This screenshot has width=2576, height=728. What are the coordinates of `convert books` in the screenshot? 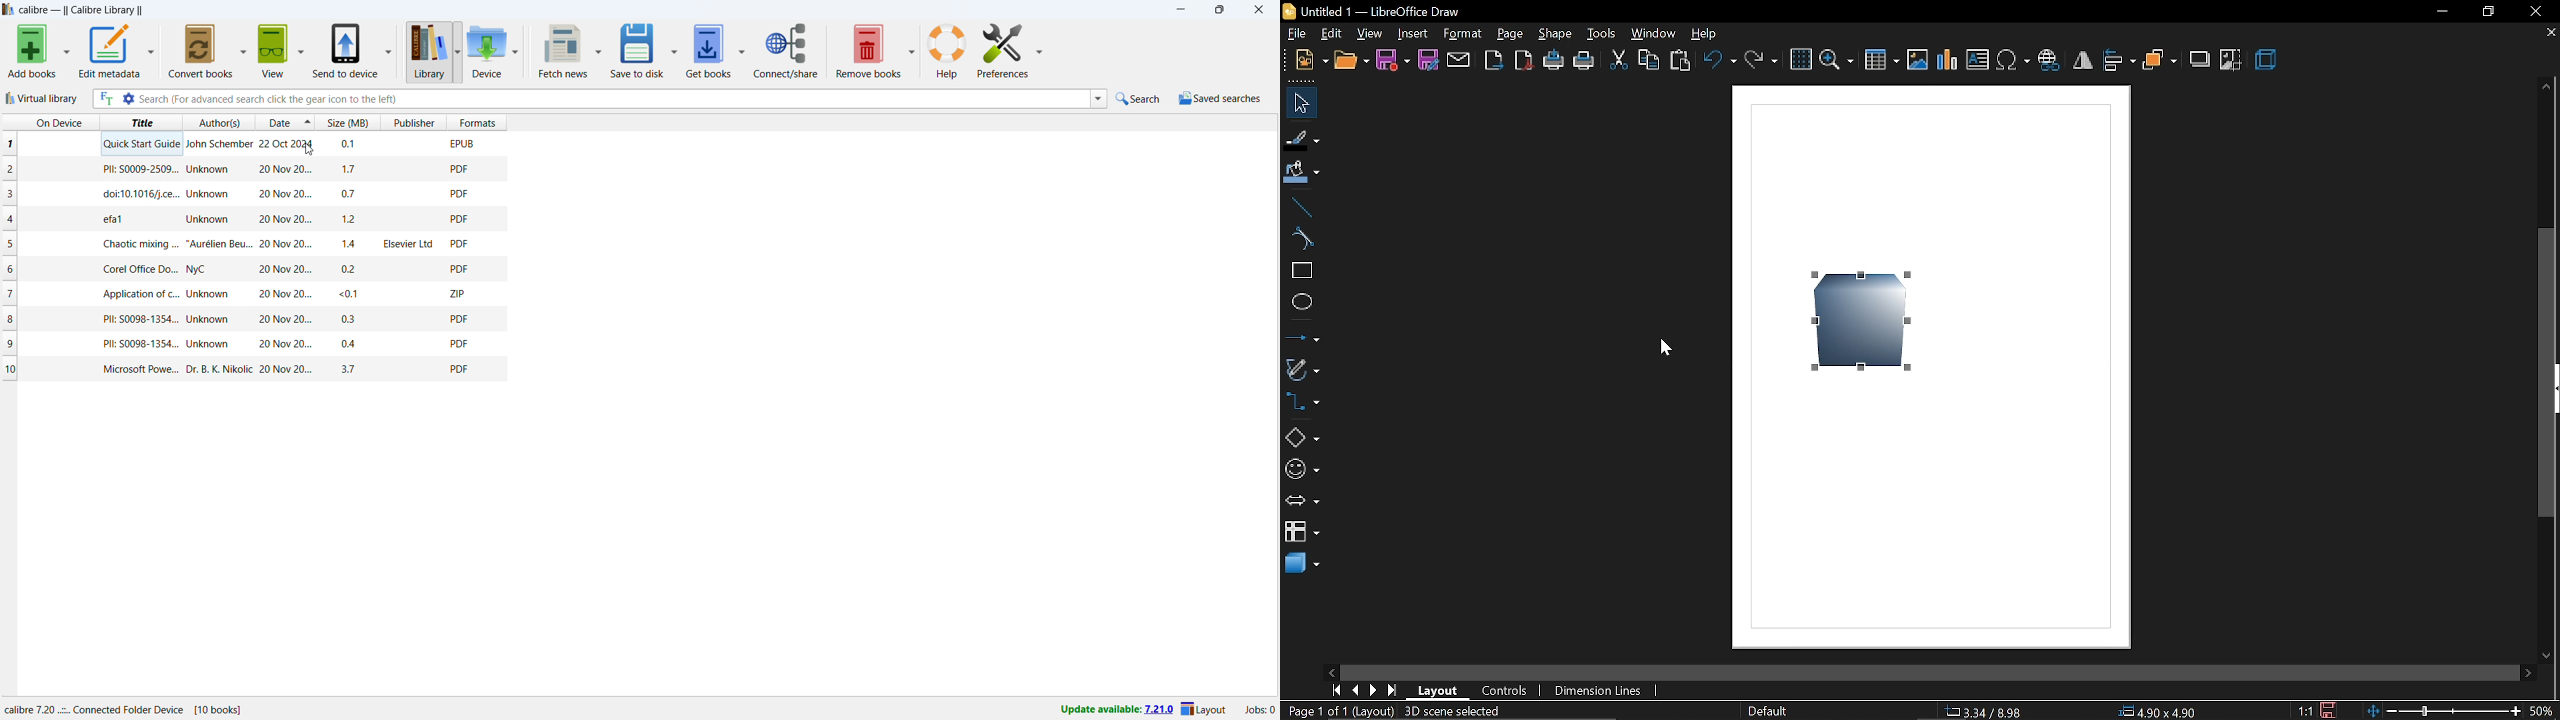 It's located at (201, 51).